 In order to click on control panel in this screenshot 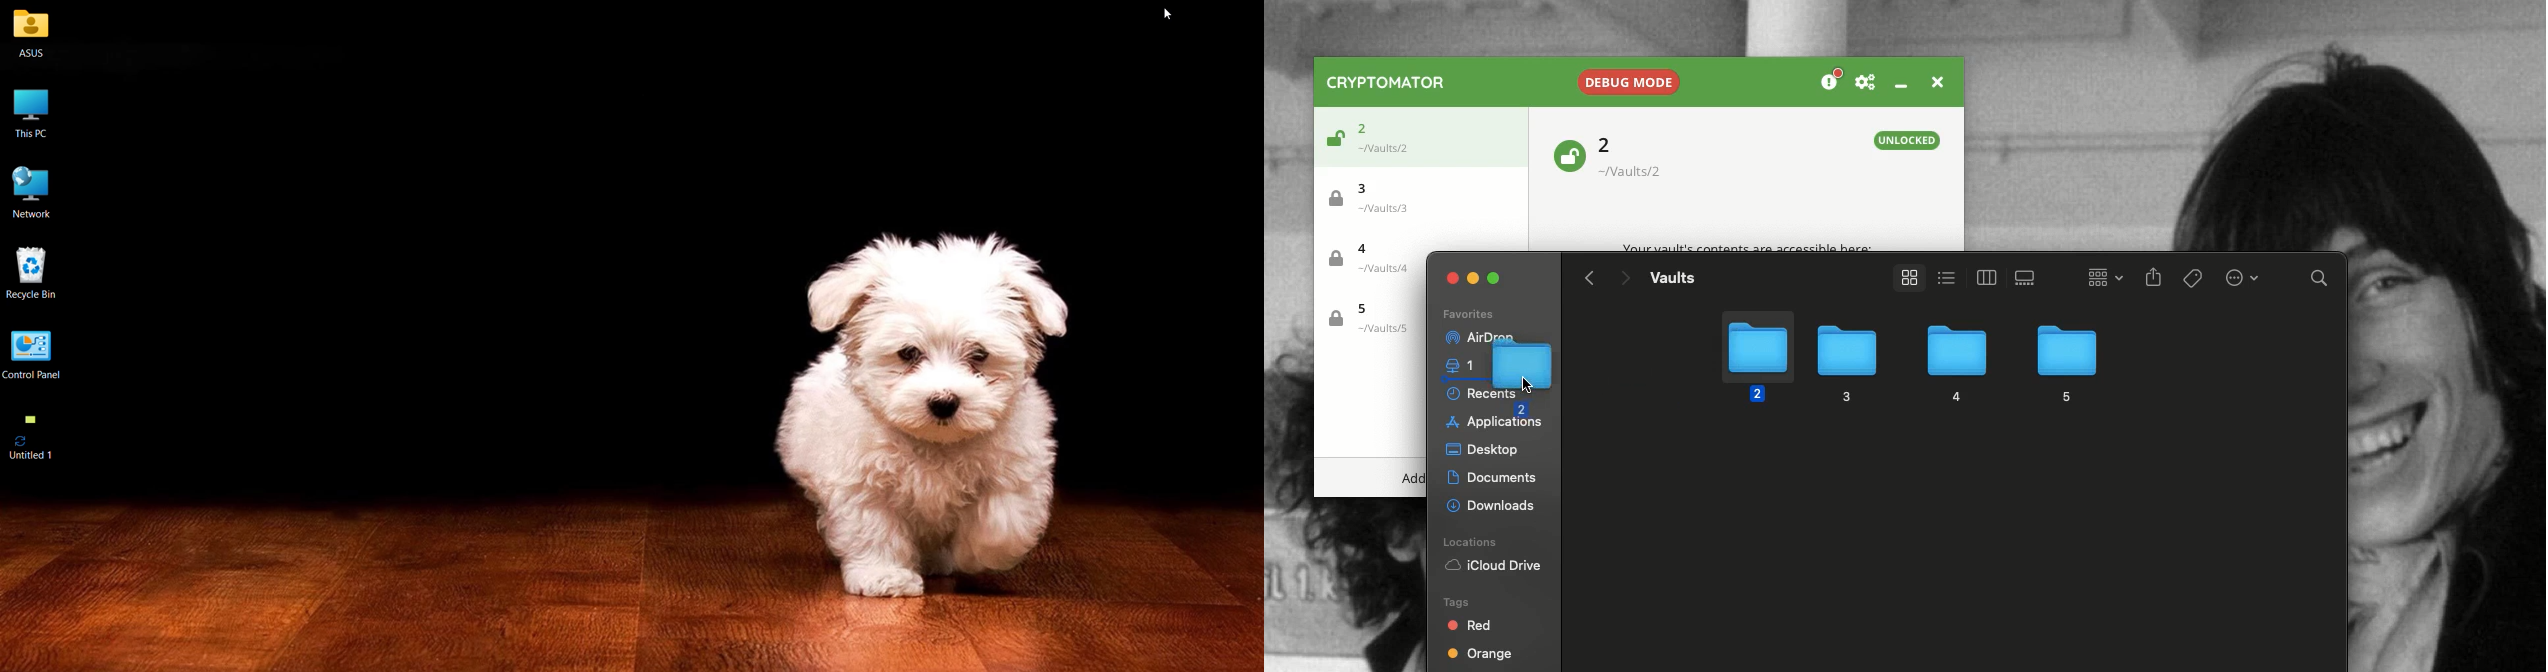, I will do `click(41, 355)`.